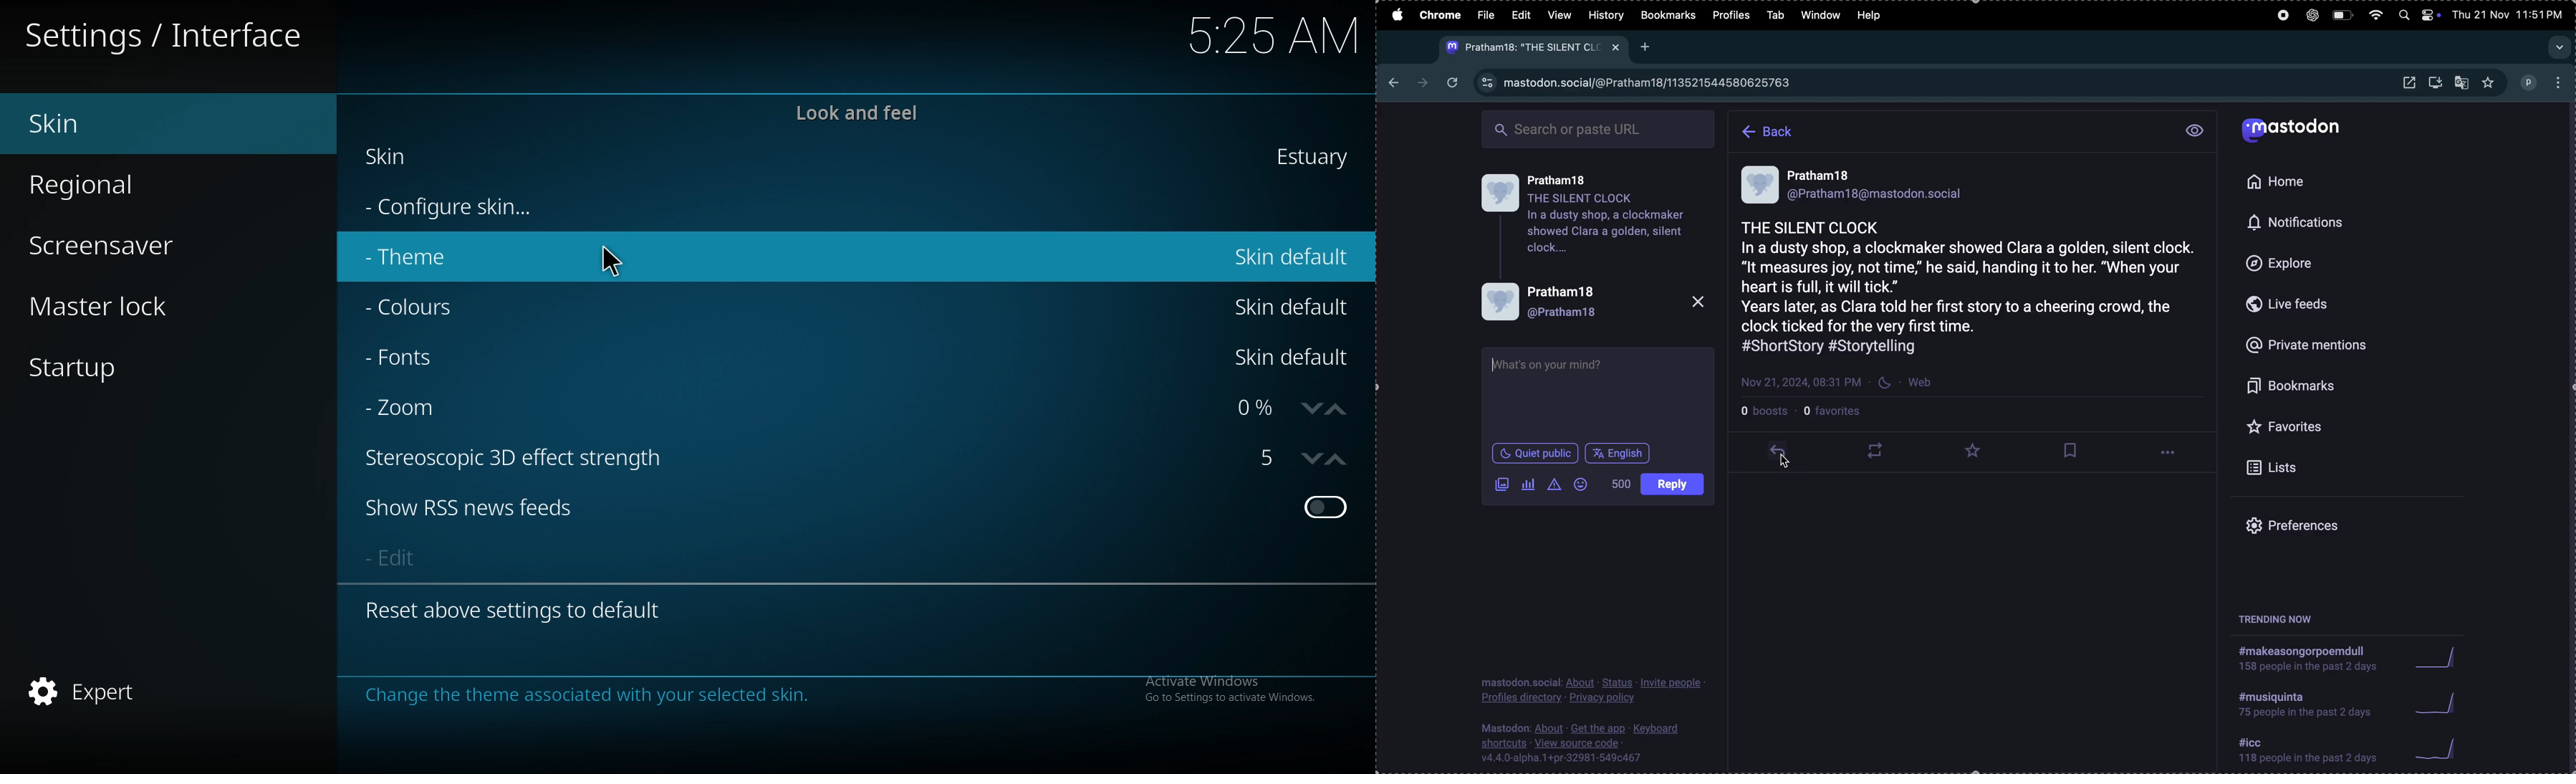 Image resolution: width=2576 pixels, height=784 pixels. Describe the element at coordinates (481, 305) in the screenshot. I see `colours` at that location.